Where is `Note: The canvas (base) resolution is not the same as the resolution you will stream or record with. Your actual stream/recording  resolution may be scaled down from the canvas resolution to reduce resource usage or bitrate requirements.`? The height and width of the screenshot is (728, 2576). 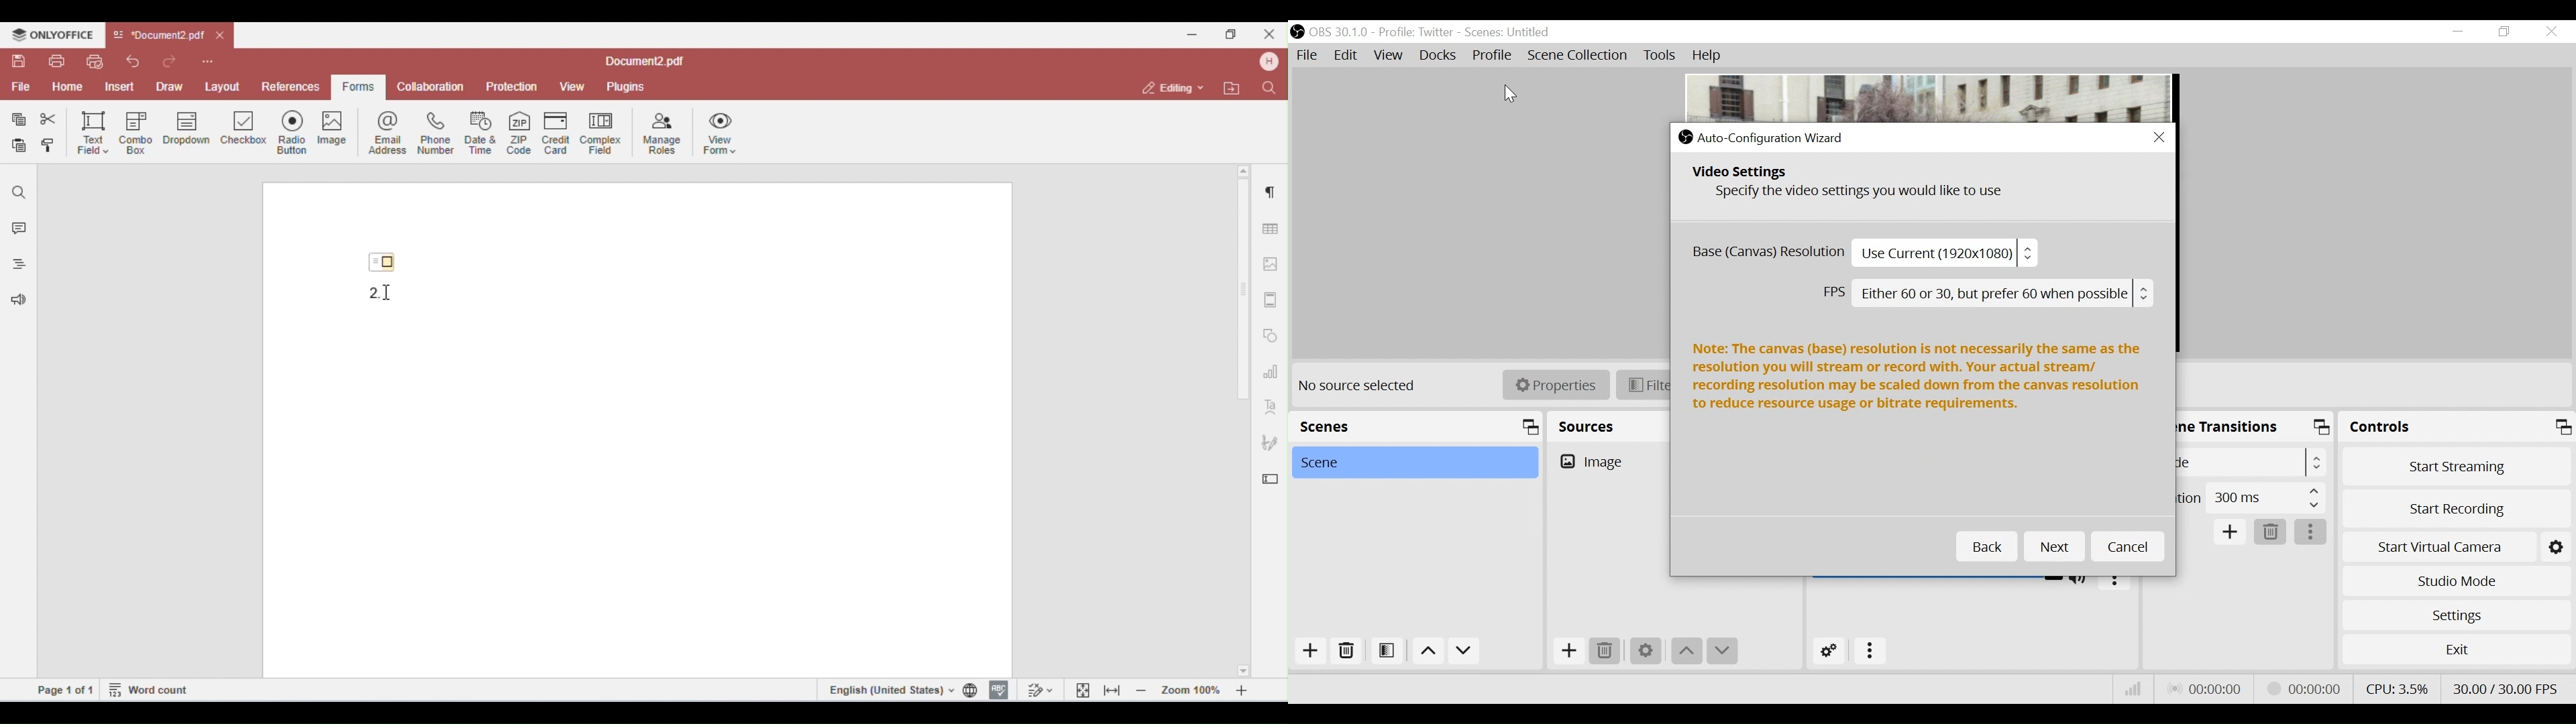
Note: The canvas (base) resolution is not the same as the resolution you will stream or record with. Your actual stream/recording  resolution may be scaled down from the canvas resolution to reduce resource usage or bitrate requirements. is located at coordinates (1918, 379).